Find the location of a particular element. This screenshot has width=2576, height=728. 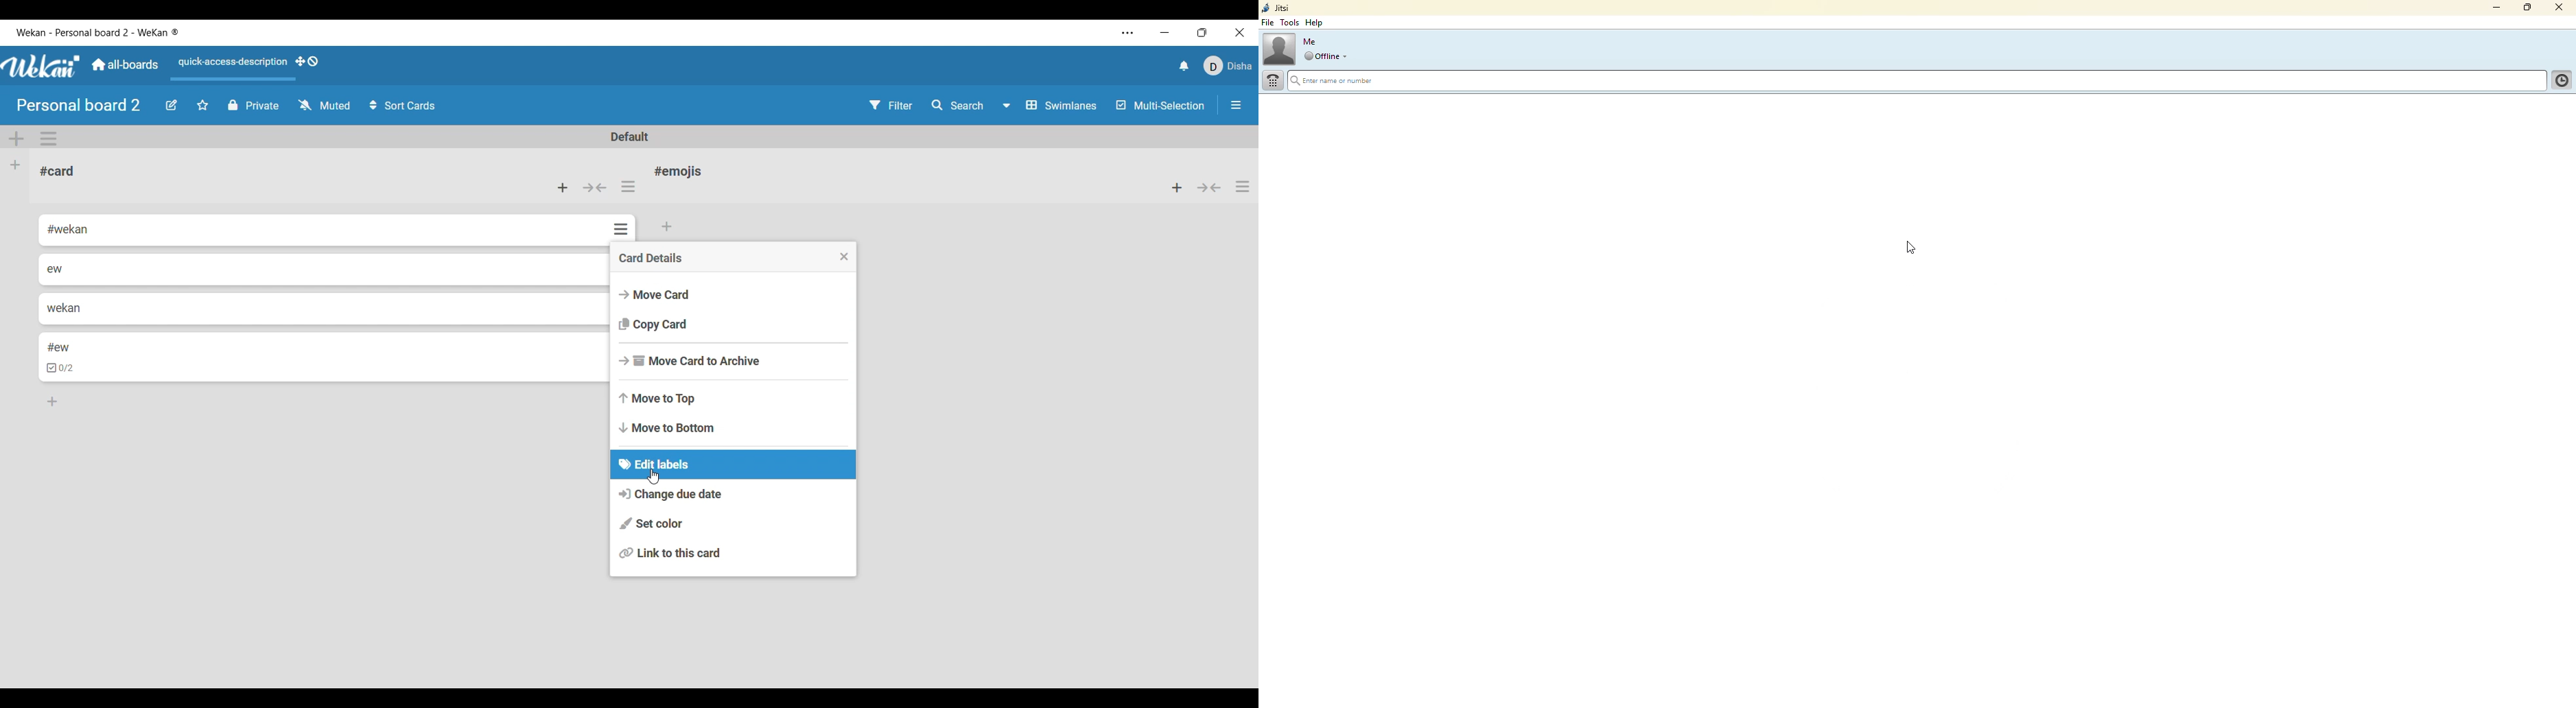

Software and board name is located at coordinates (96, 32).